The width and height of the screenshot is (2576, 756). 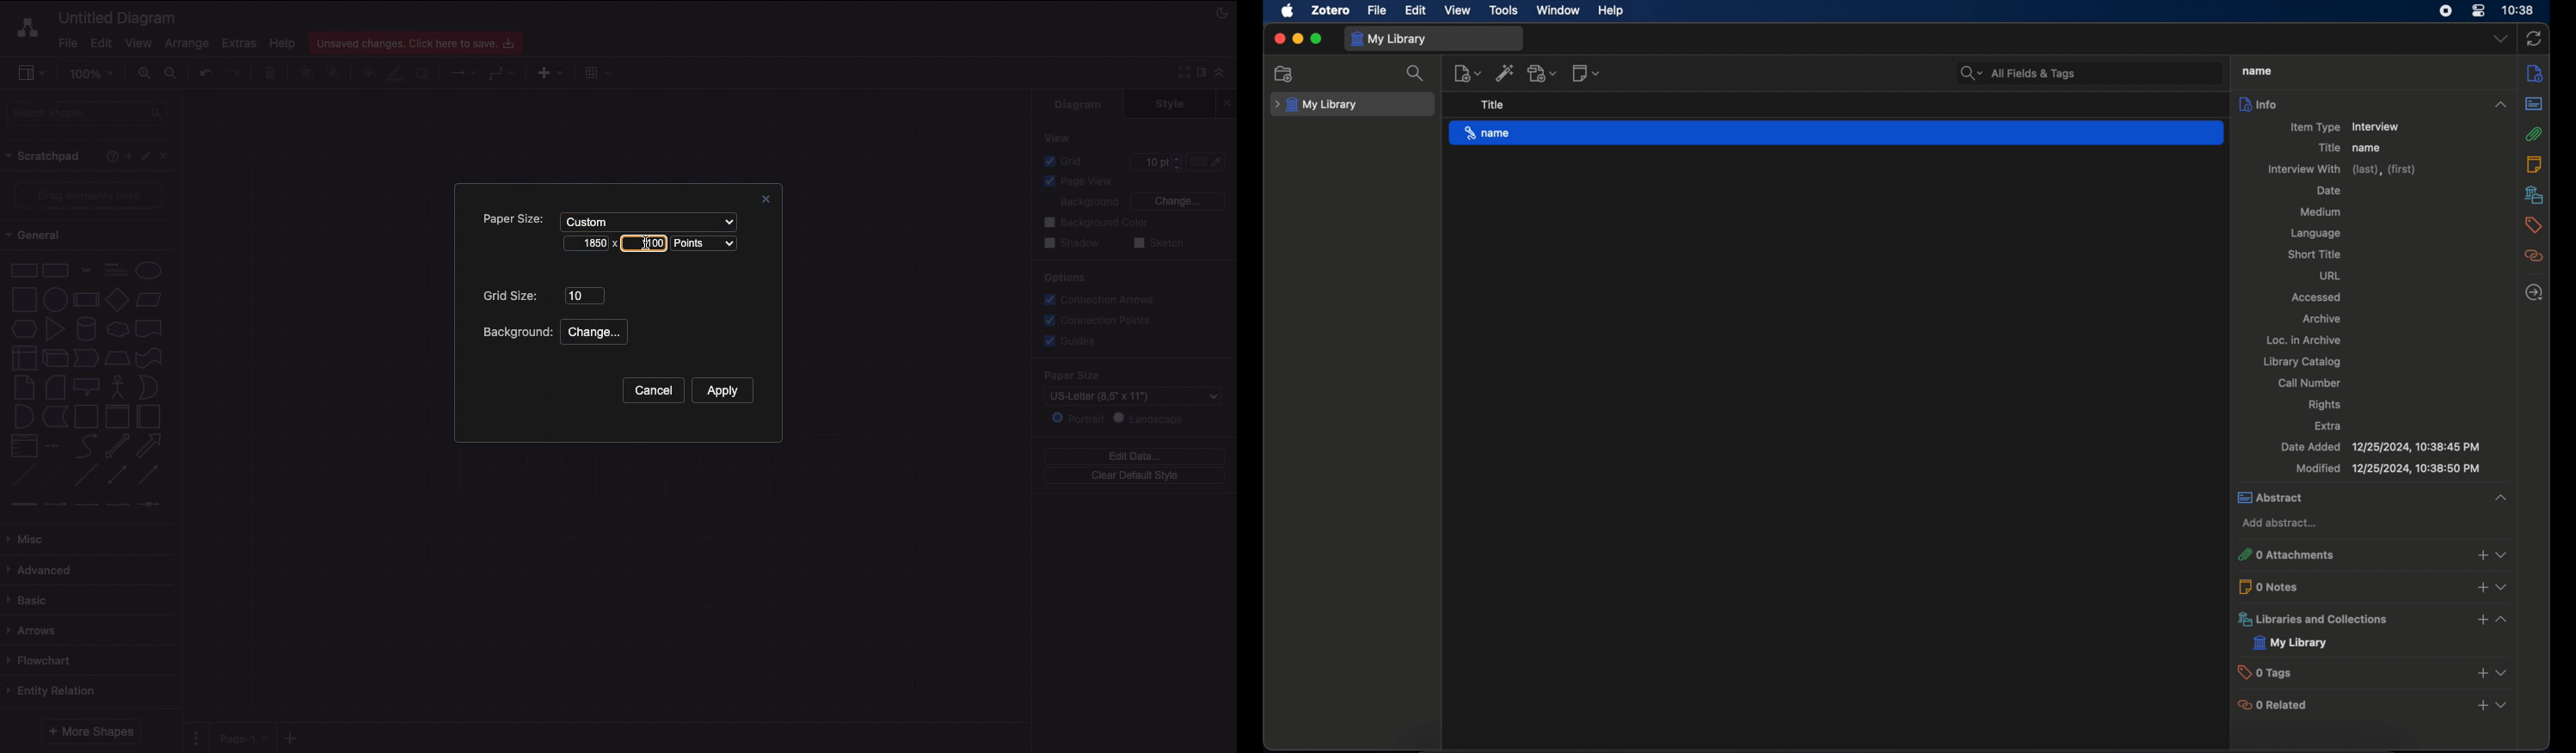 I want to click on Hexagon, so click(x=23, y=329).